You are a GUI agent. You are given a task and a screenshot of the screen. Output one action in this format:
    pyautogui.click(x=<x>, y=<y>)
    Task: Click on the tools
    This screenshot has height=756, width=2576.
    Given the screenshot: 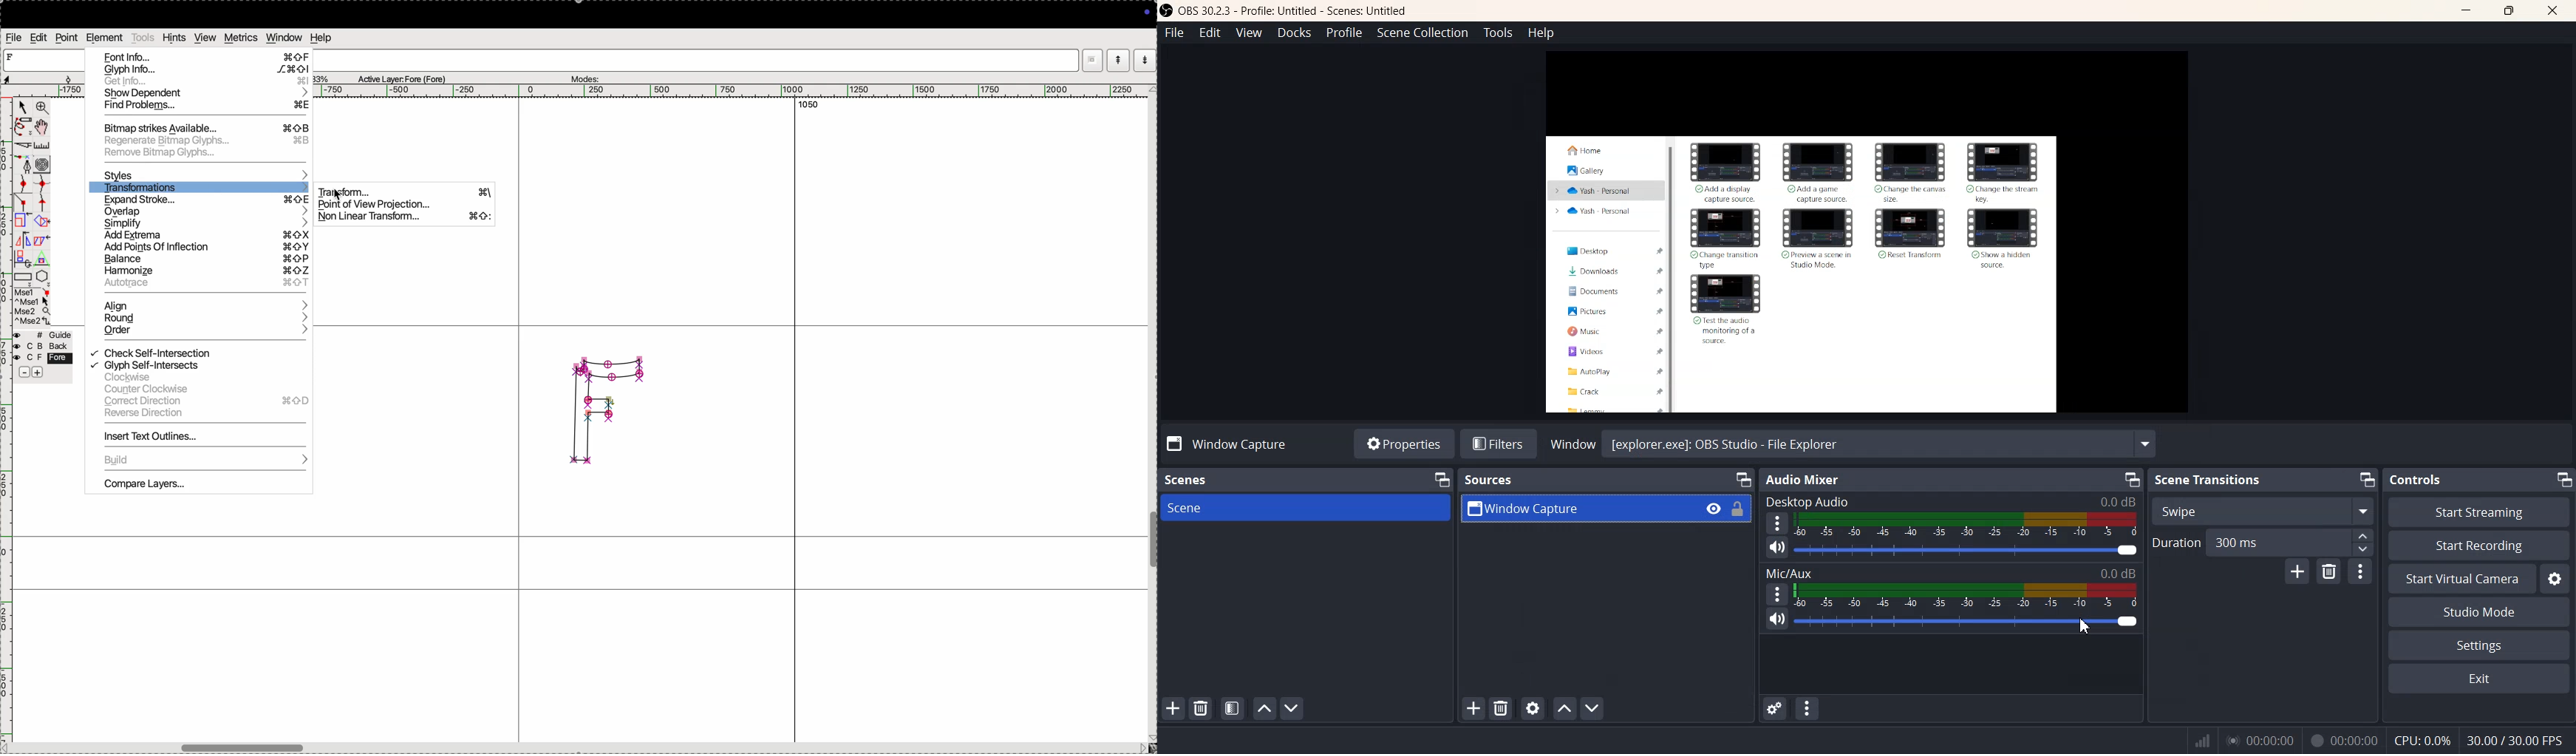 What is the action you would take?
    pyautogui.click(x=143, y=37)
    